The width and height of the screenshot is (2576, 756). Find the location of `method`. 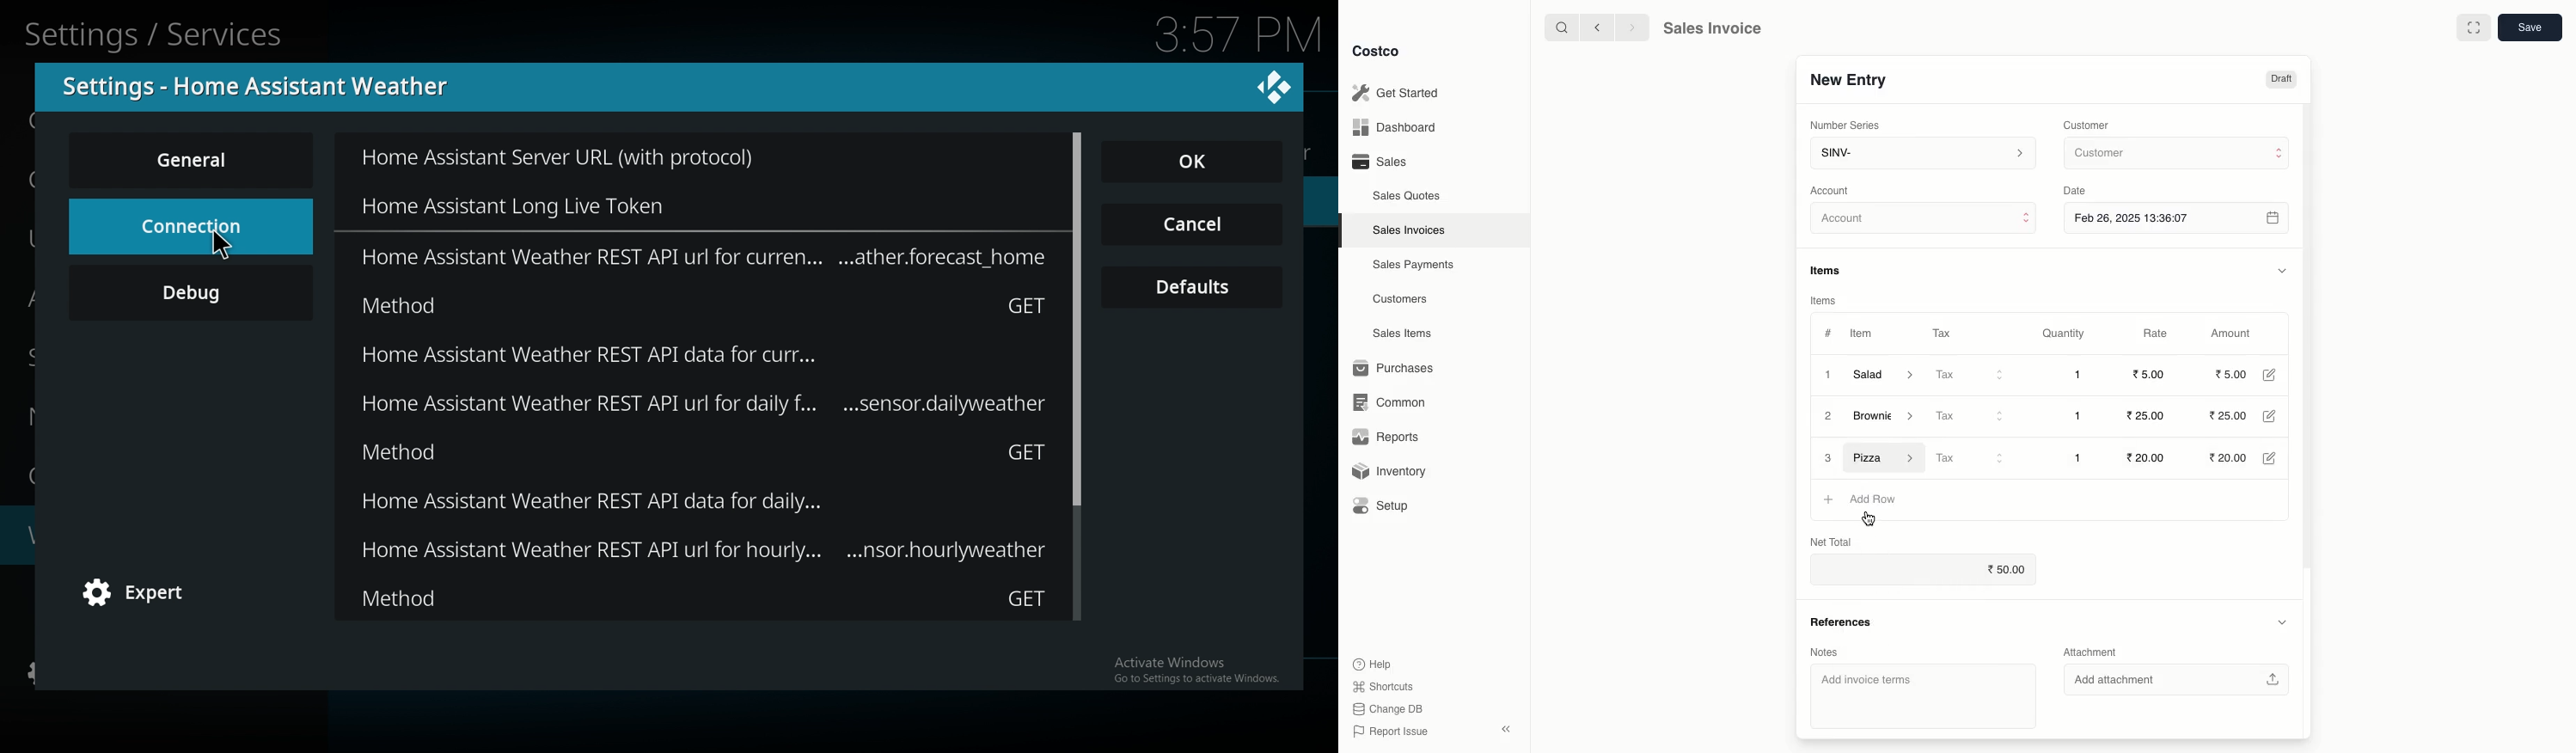

method is located at coordinates (705, 598).